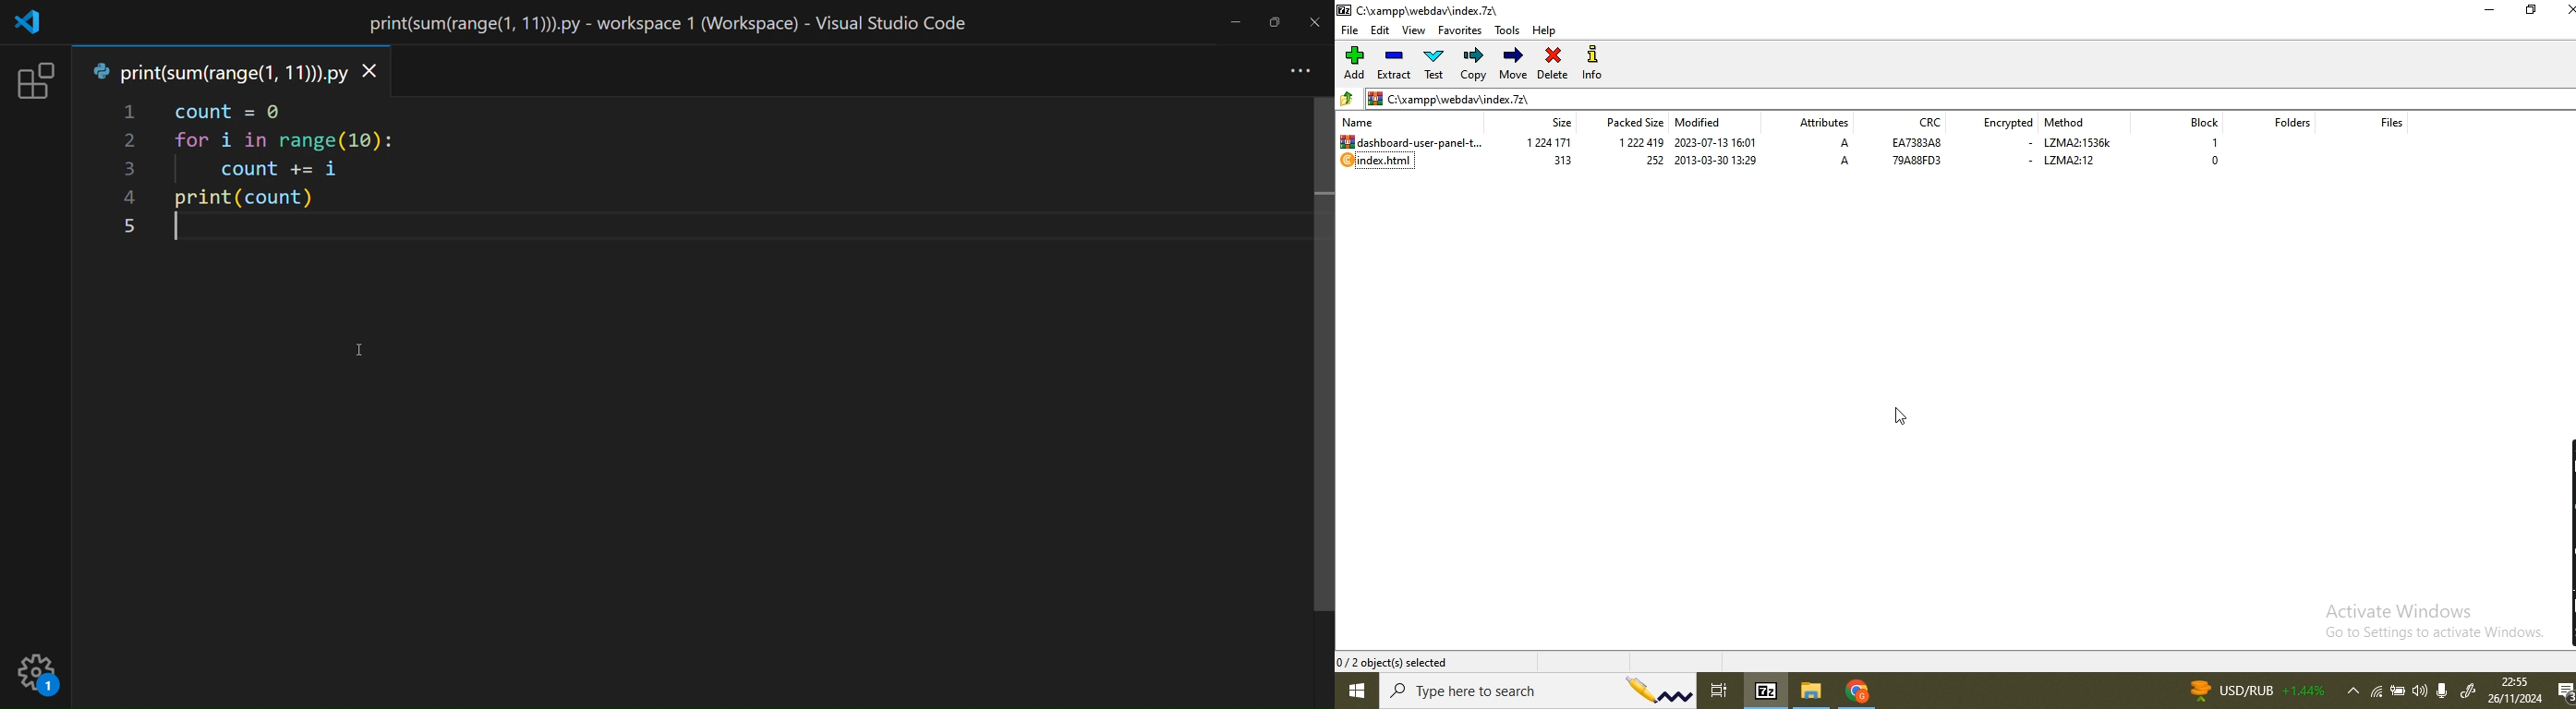  Describe the element at coordinates (1554, 61) in the screenshot. I see `delete` at that location.